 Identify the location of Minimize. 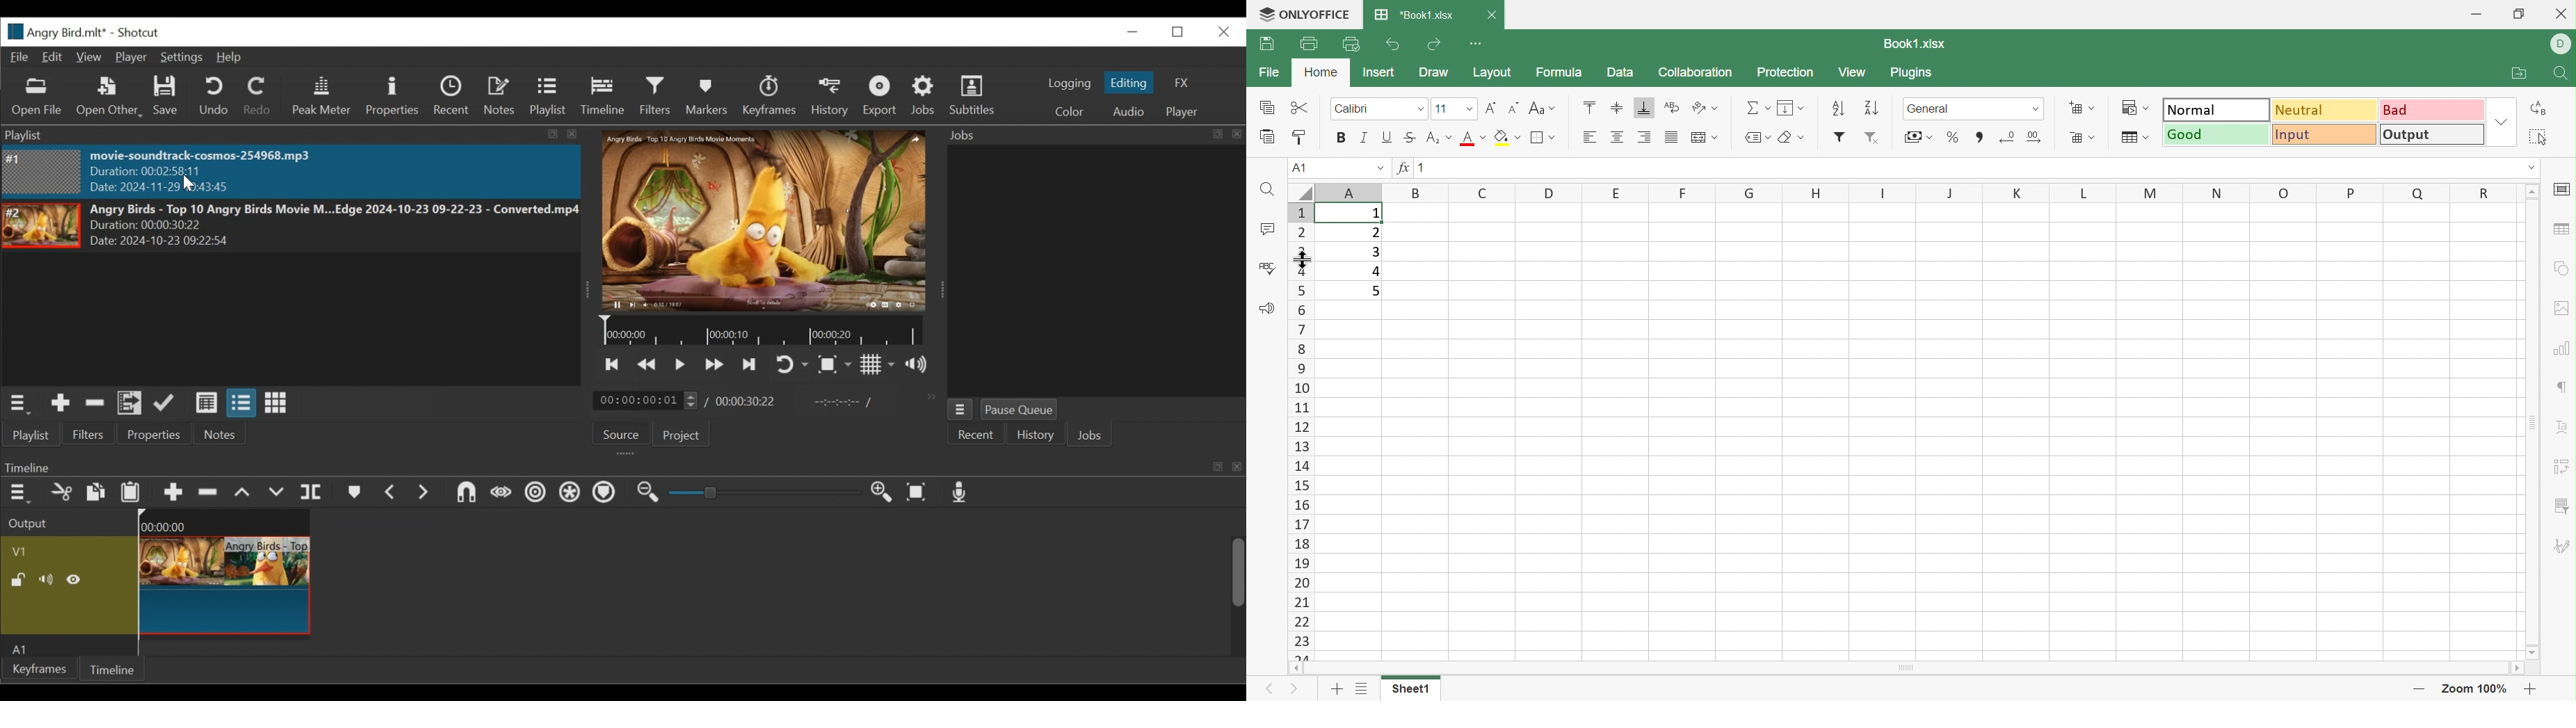
(2474, 14).